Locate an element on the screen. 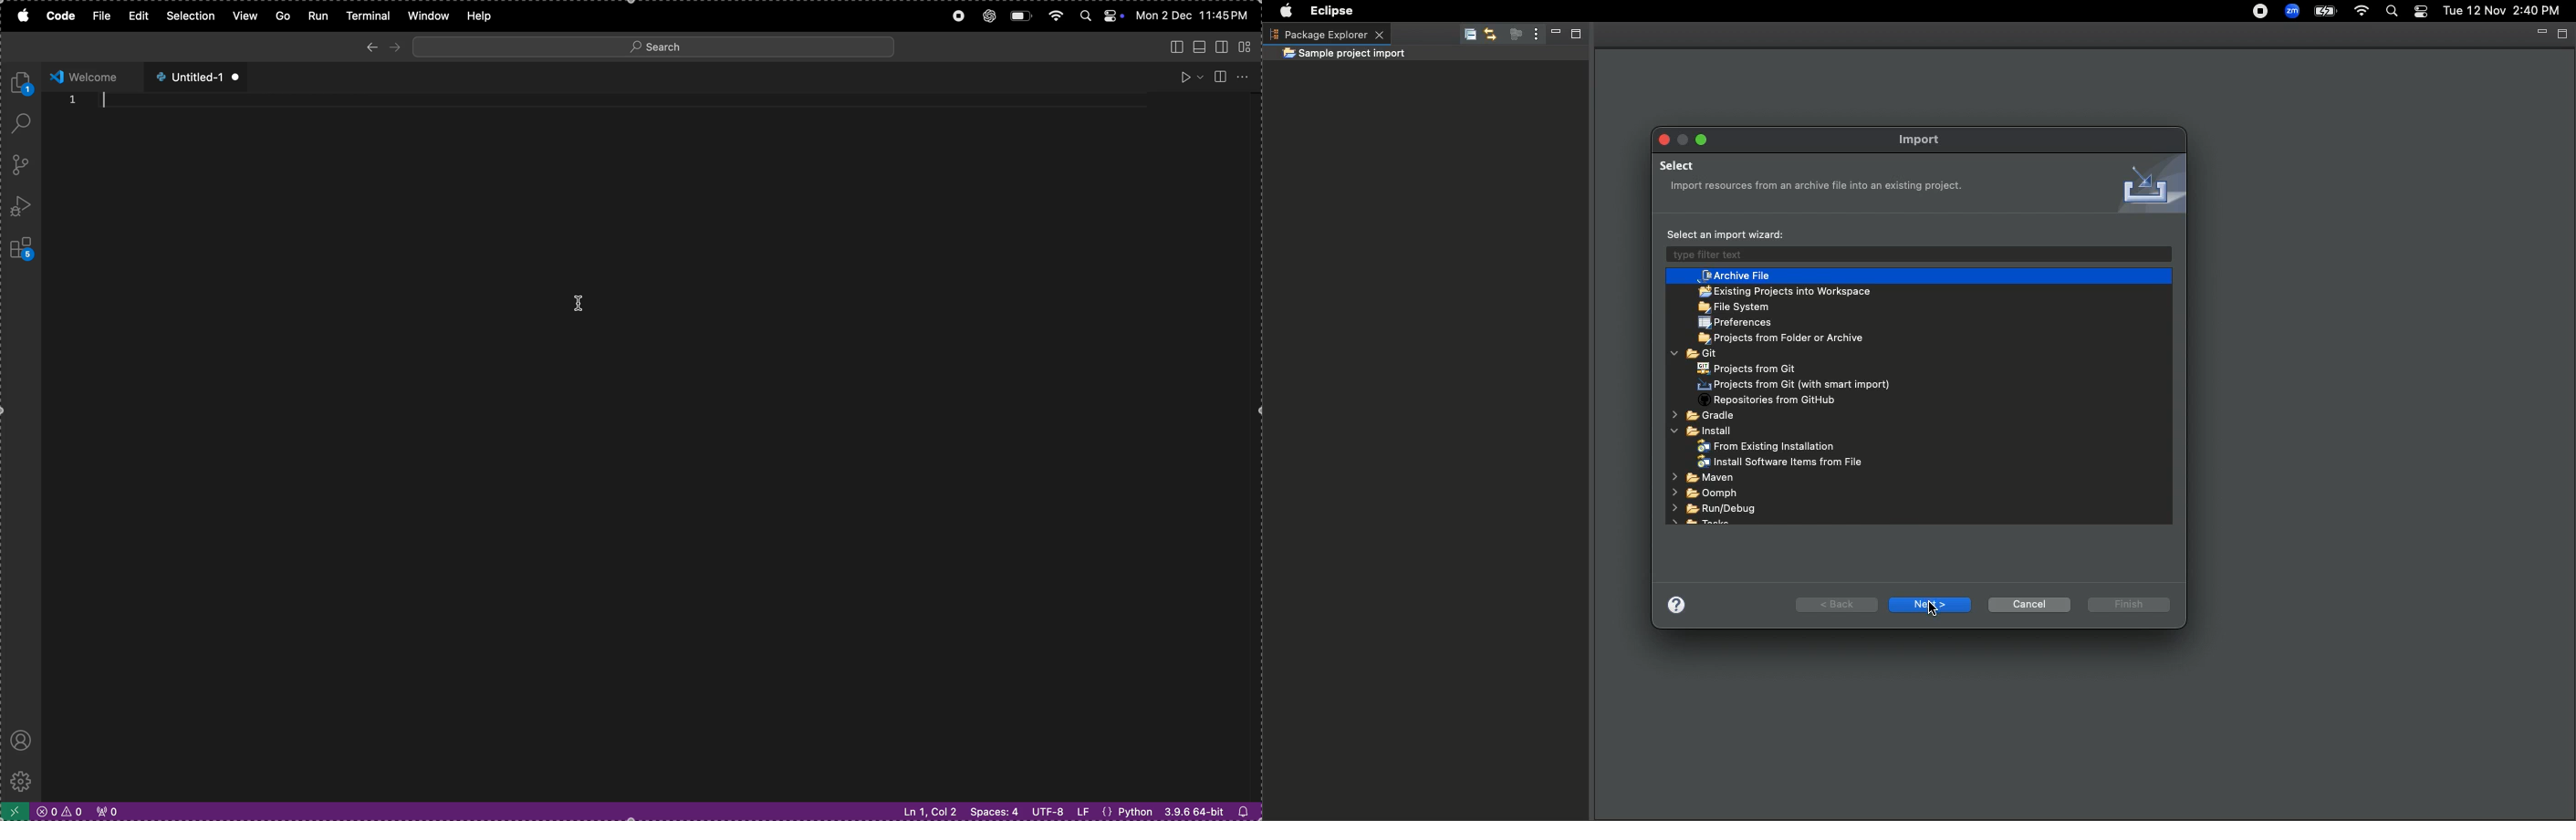 The image size is (2576, 840). Icon is located at coordinates (2145, 184).